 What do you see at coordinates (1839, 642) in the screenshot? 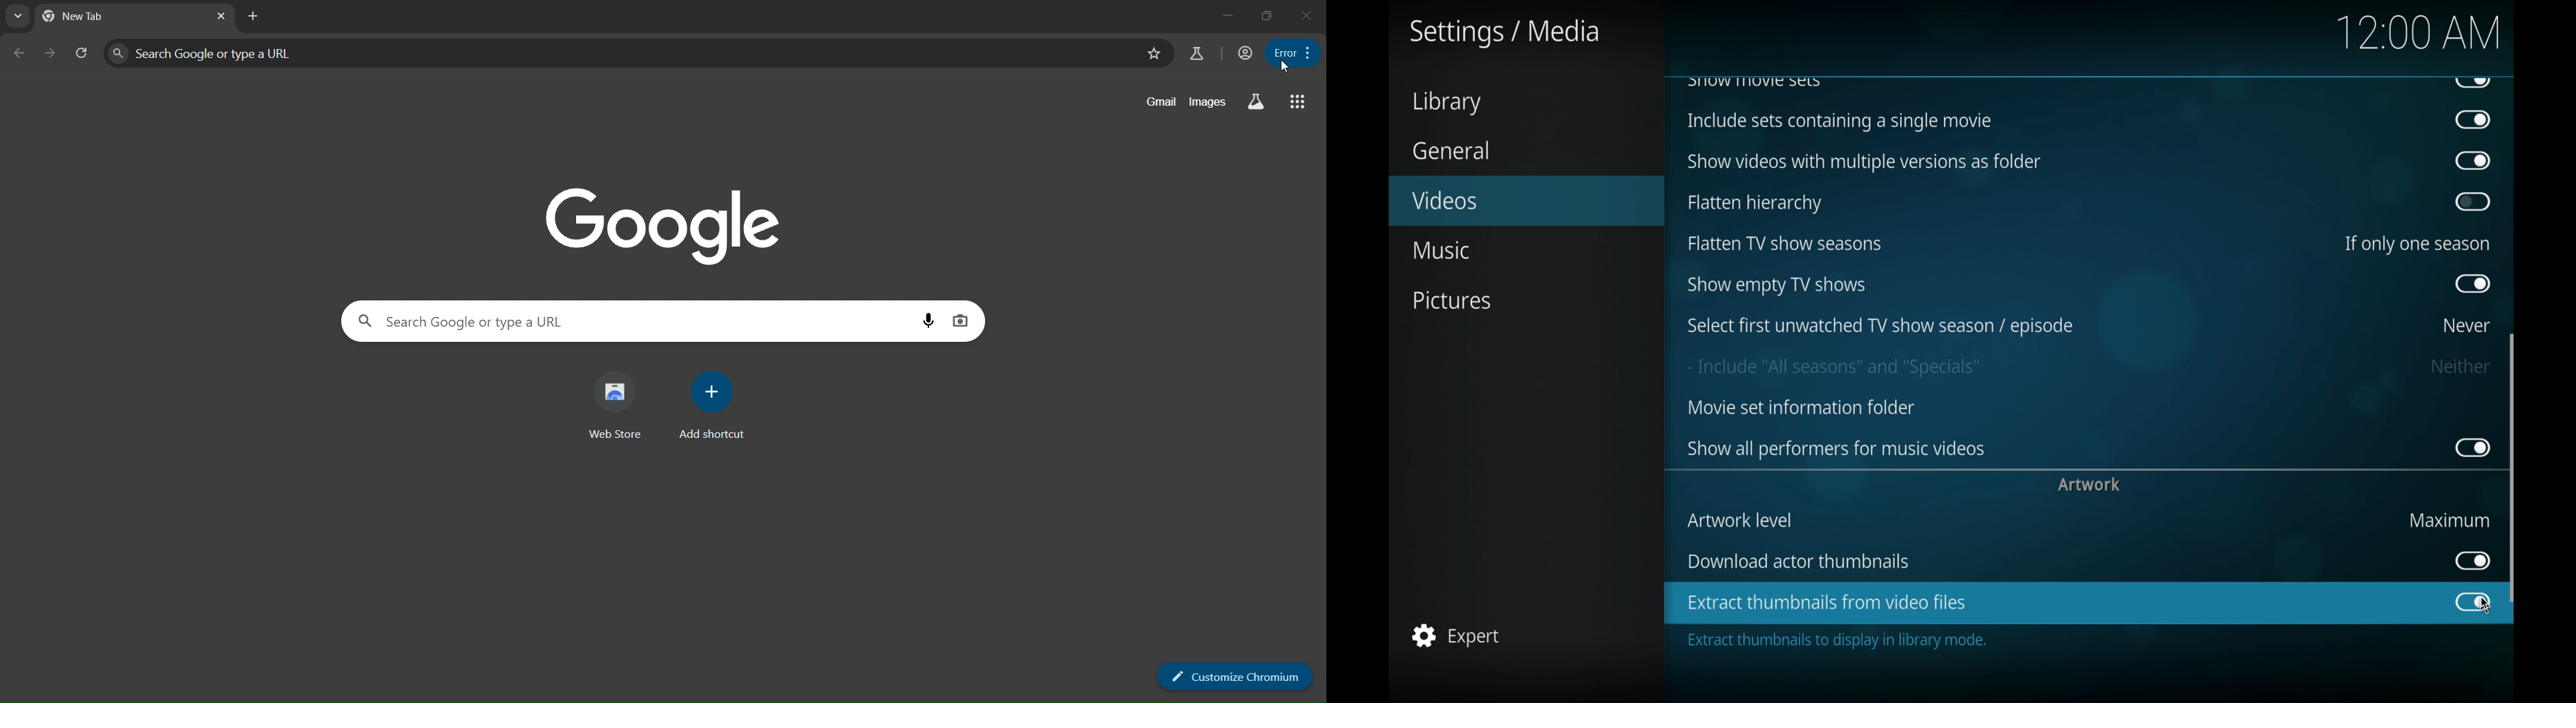
I see `extract thumbnails to display in library mode` at bounding box center [1839, 642].